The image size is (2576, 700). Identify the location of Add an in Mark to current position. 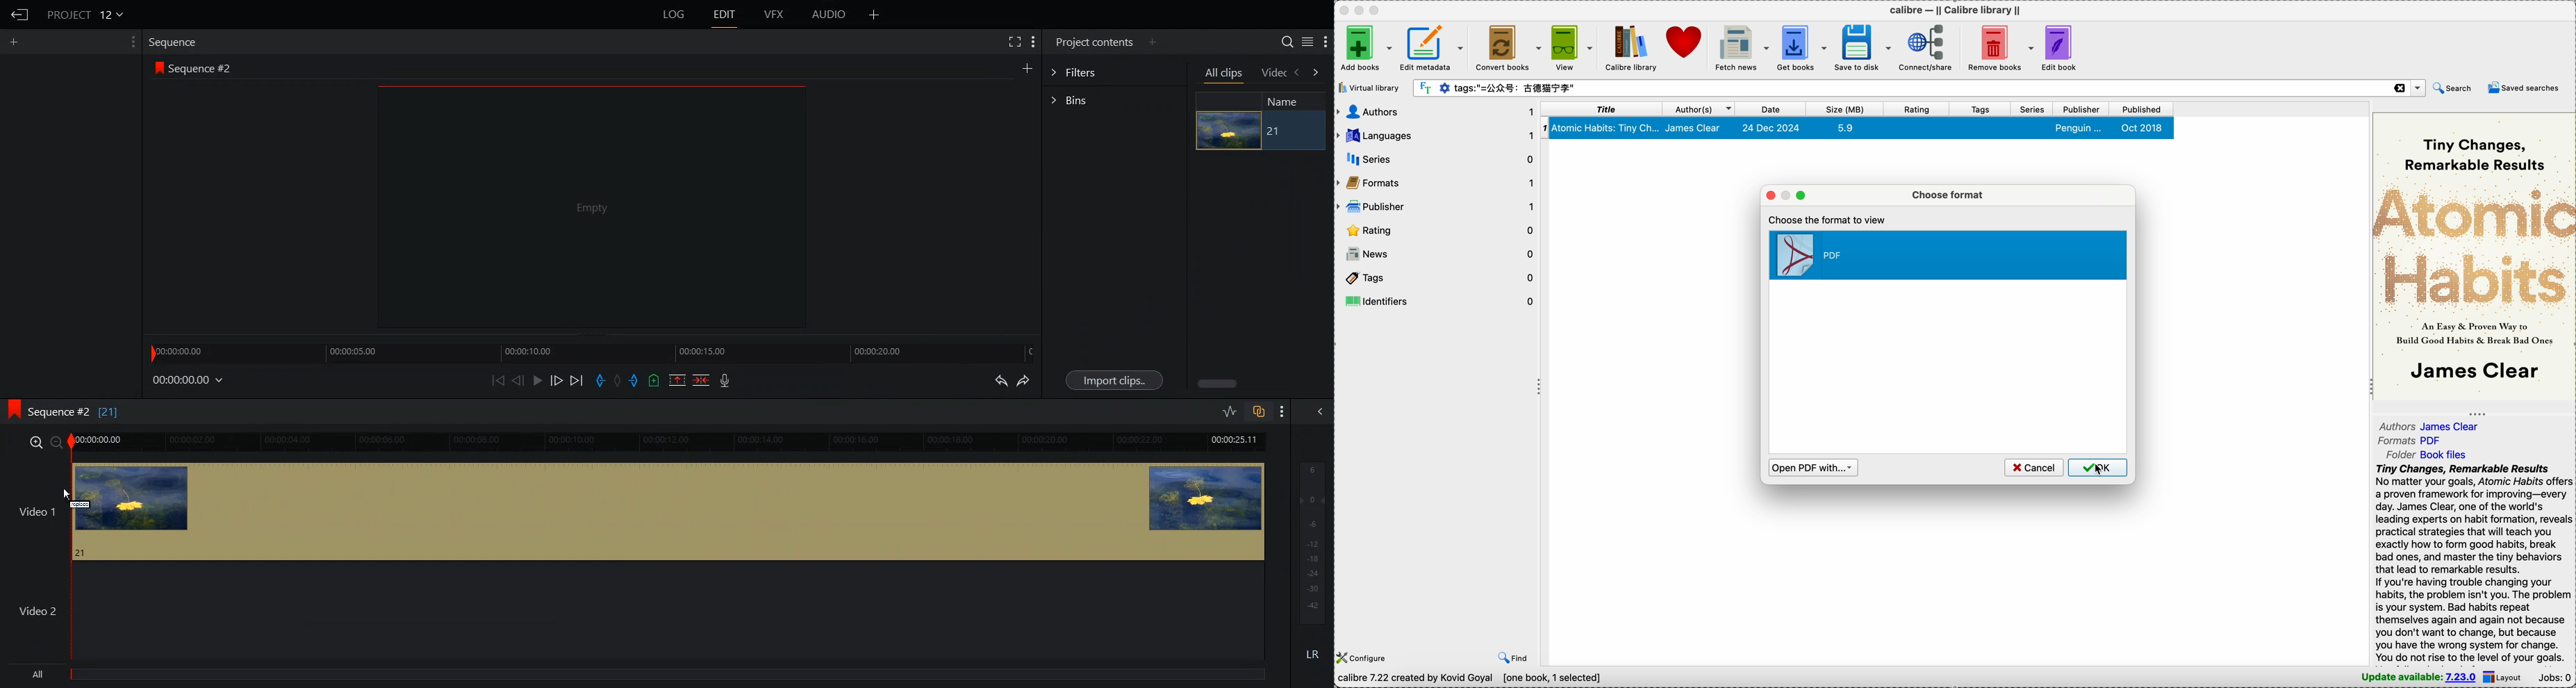
(600, 380).